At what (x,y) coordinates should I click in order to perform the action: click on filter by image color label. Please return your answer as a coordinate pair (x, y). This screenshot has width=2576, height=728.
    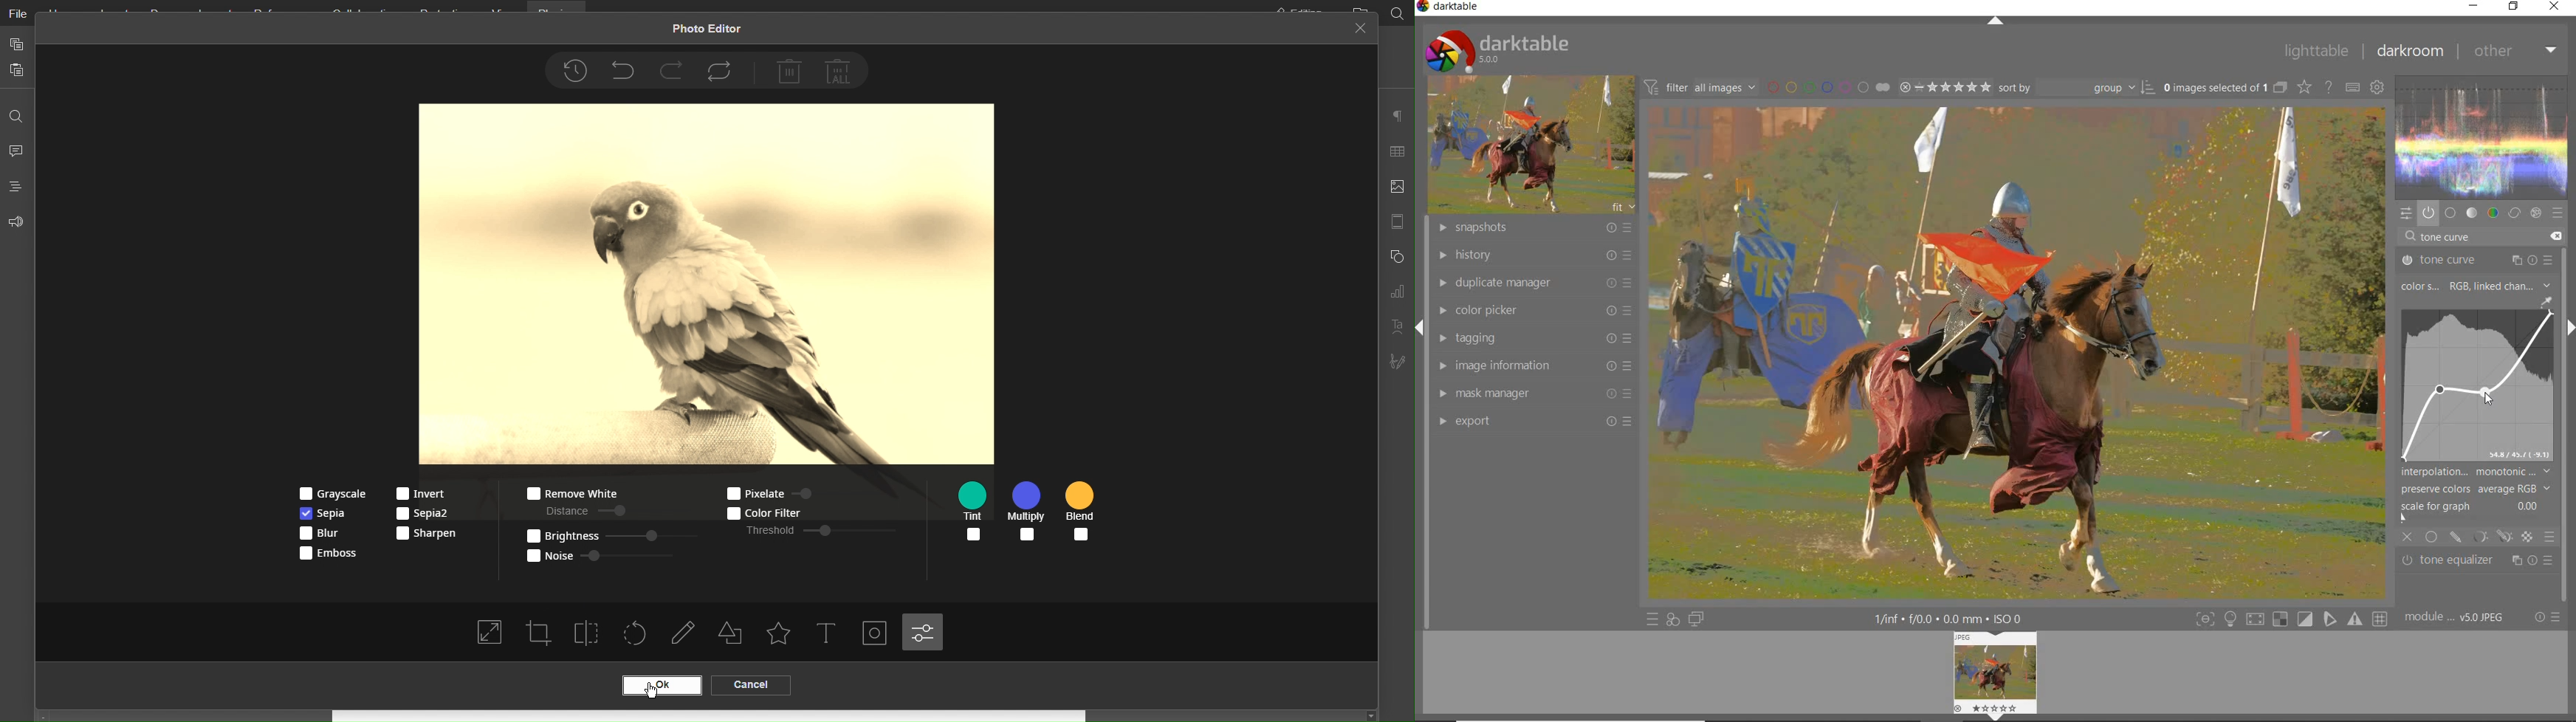
    Looking at the image, I should click on (1827, 86).